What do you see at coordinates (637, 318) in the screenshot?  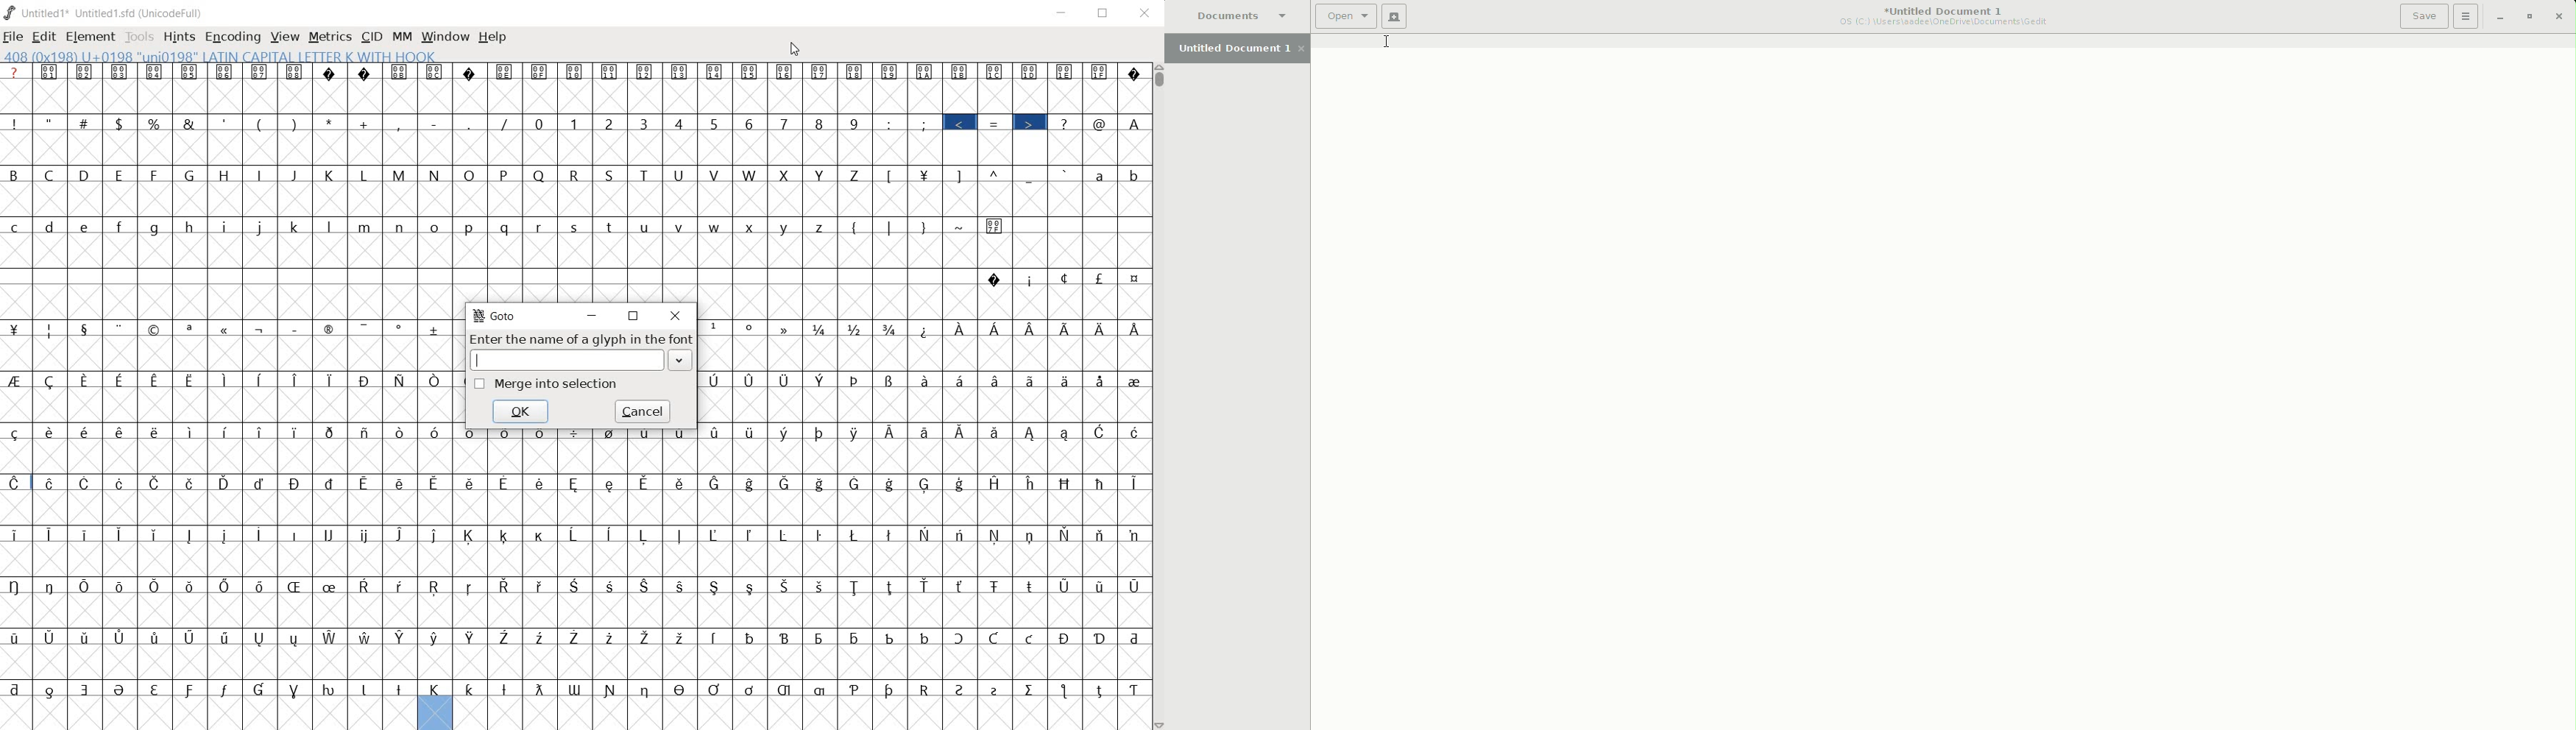 I see `restore down` at bounding box center [637, 318].